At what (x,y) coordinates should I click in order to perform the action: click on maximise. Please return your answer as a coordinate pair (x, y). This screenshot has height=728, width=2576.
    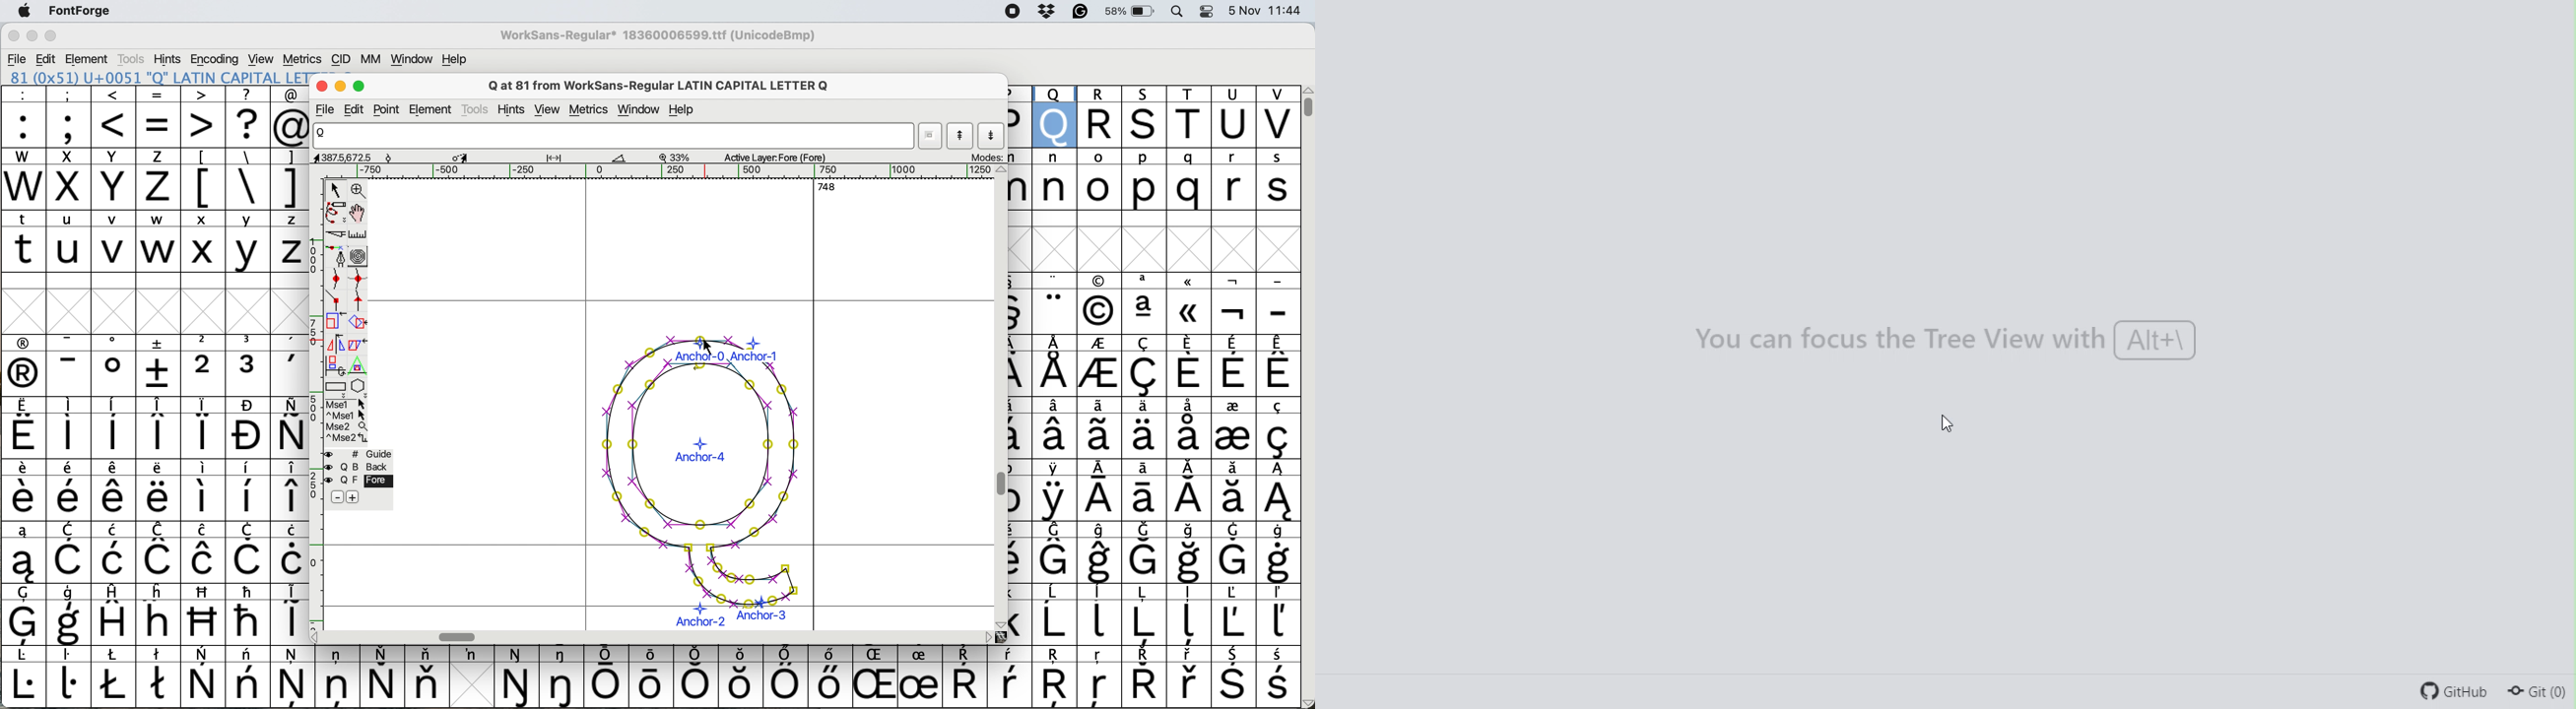
    Looking at the image, I should click on (361, 86).